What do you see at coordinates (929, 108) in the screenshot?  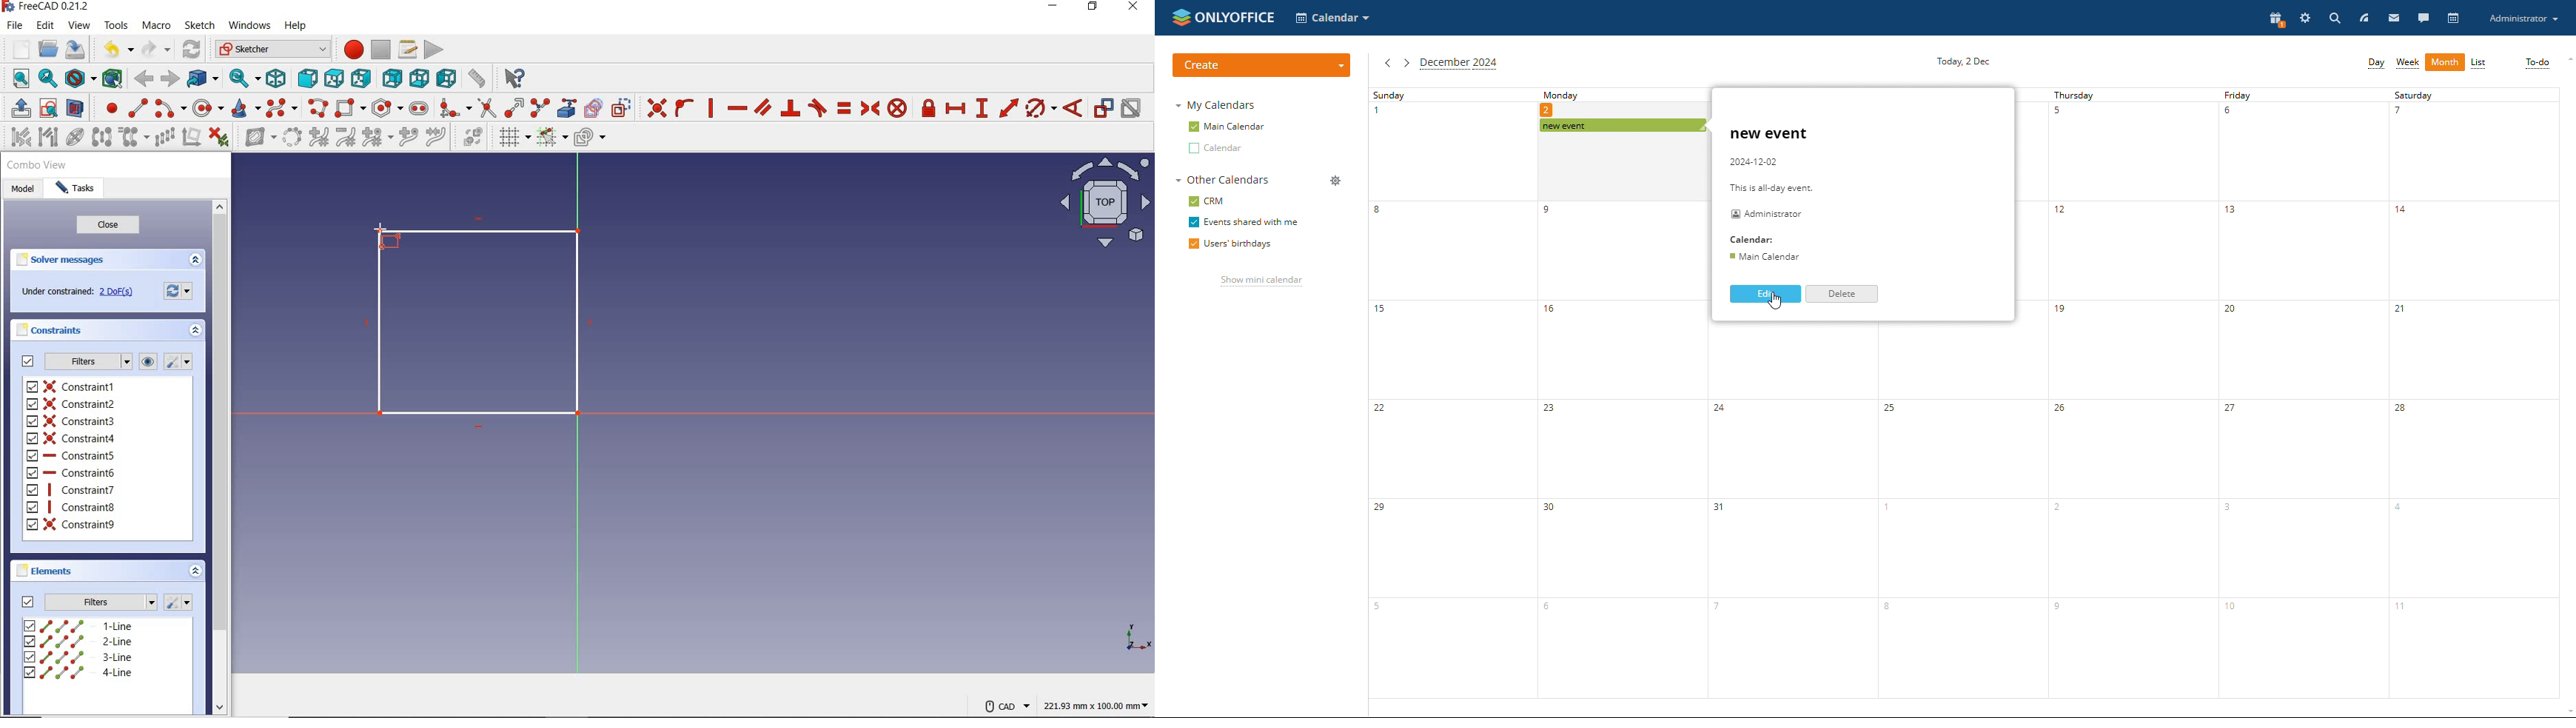 I see `constrain lock` at bounding box center [929, 108].